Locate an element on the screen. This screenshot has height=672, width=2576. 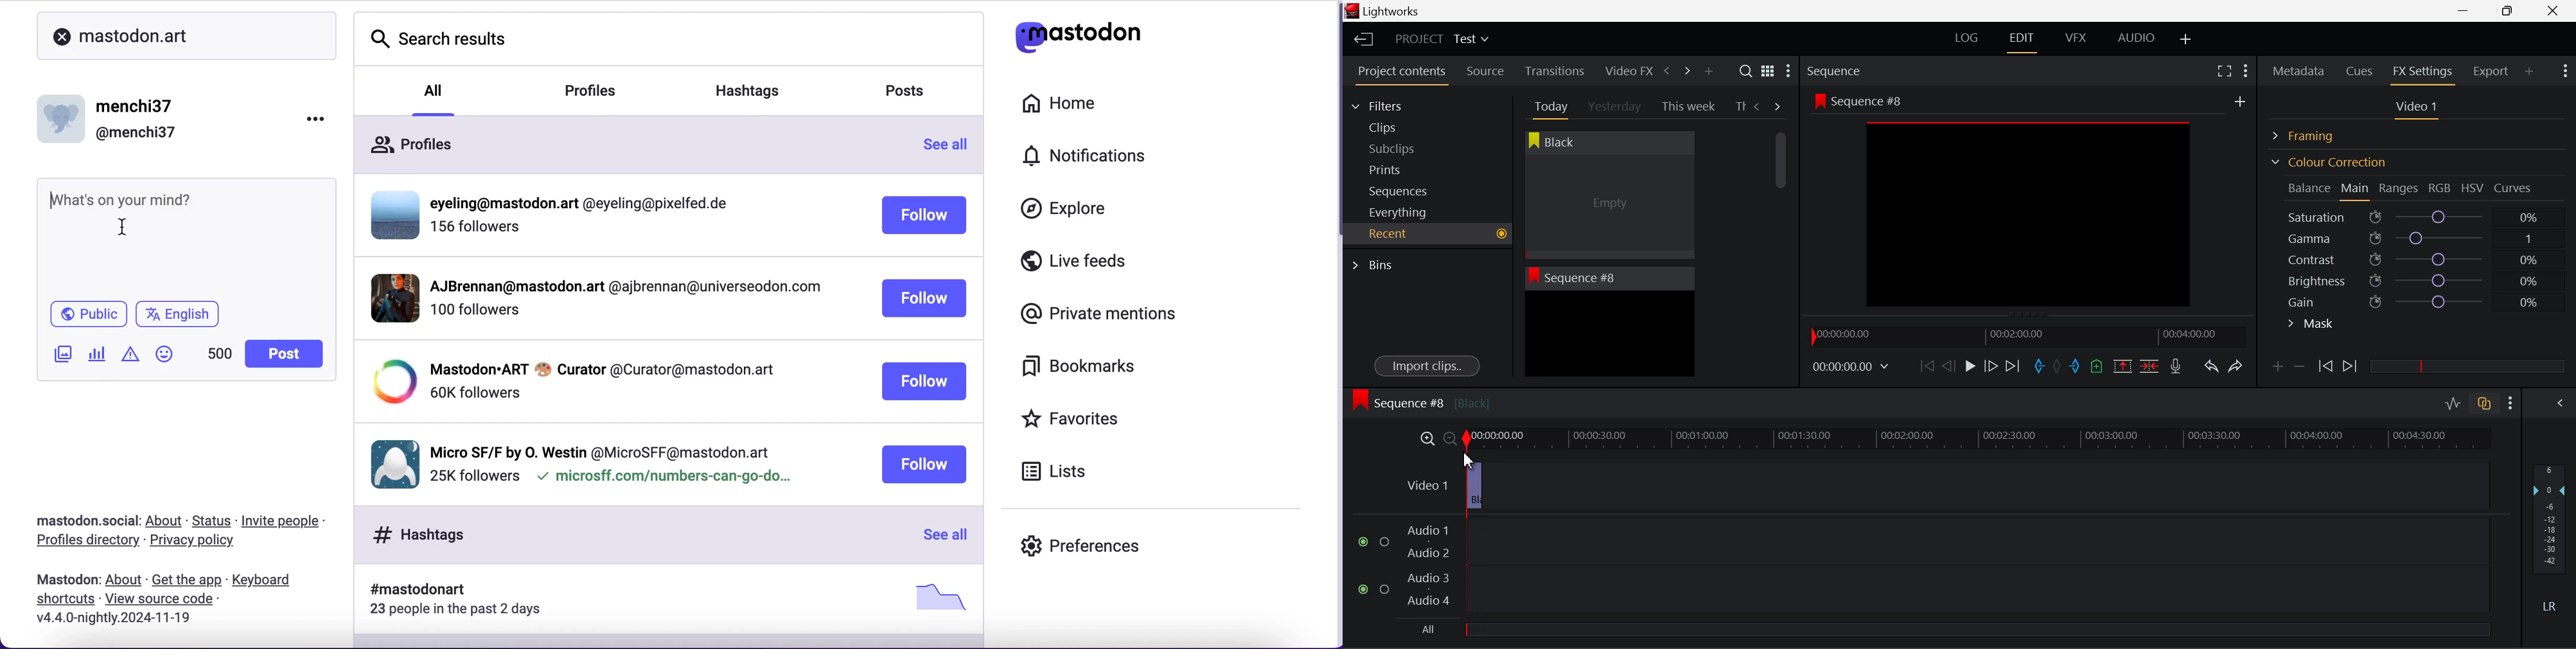
Previous keyframe is located at coordinates (2324, 367).